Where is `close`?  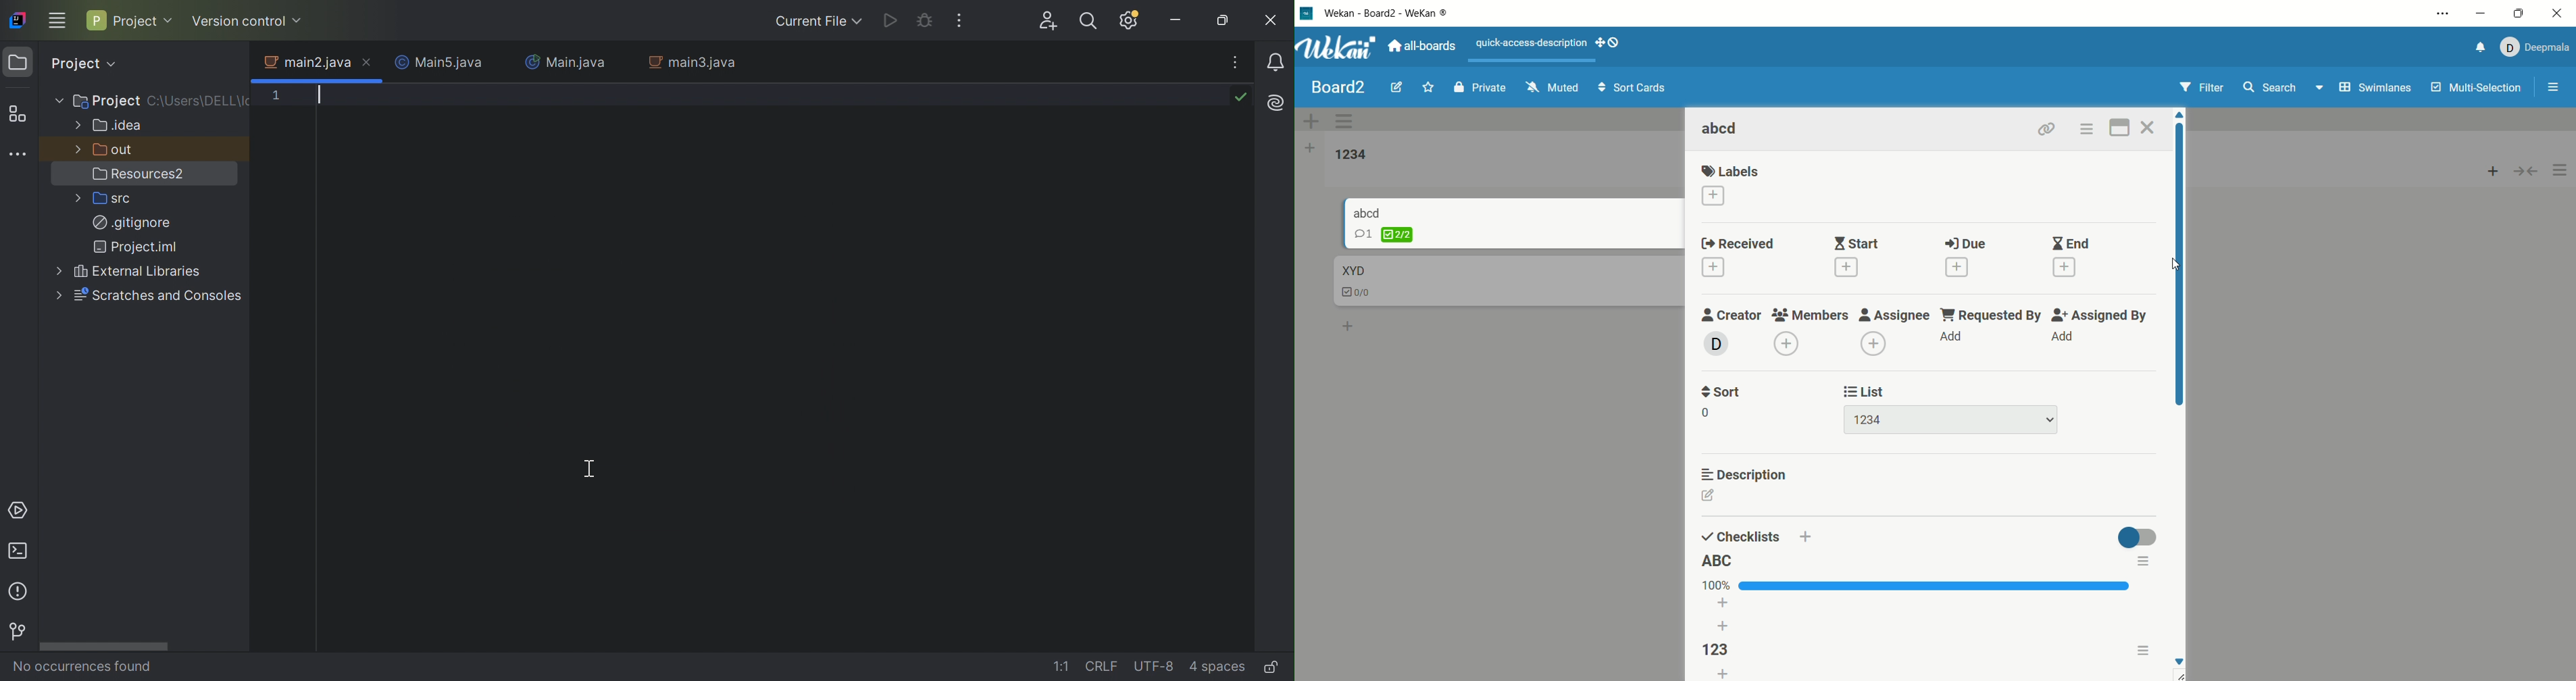
close is located at coordinates (2556, 15).